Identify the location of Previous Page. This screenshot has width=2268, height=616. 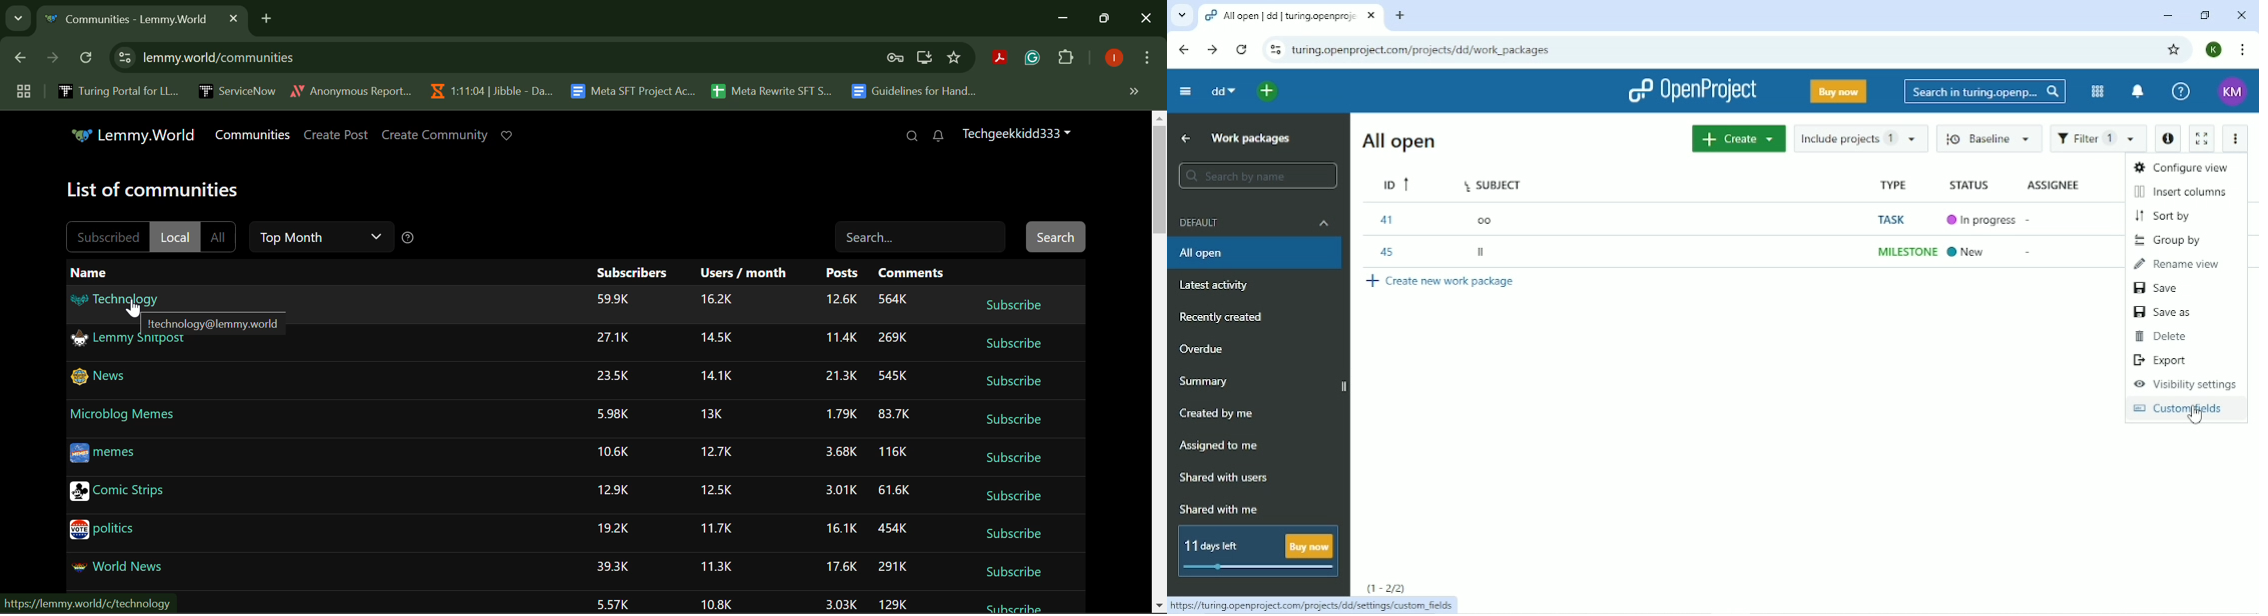
(22, 60).